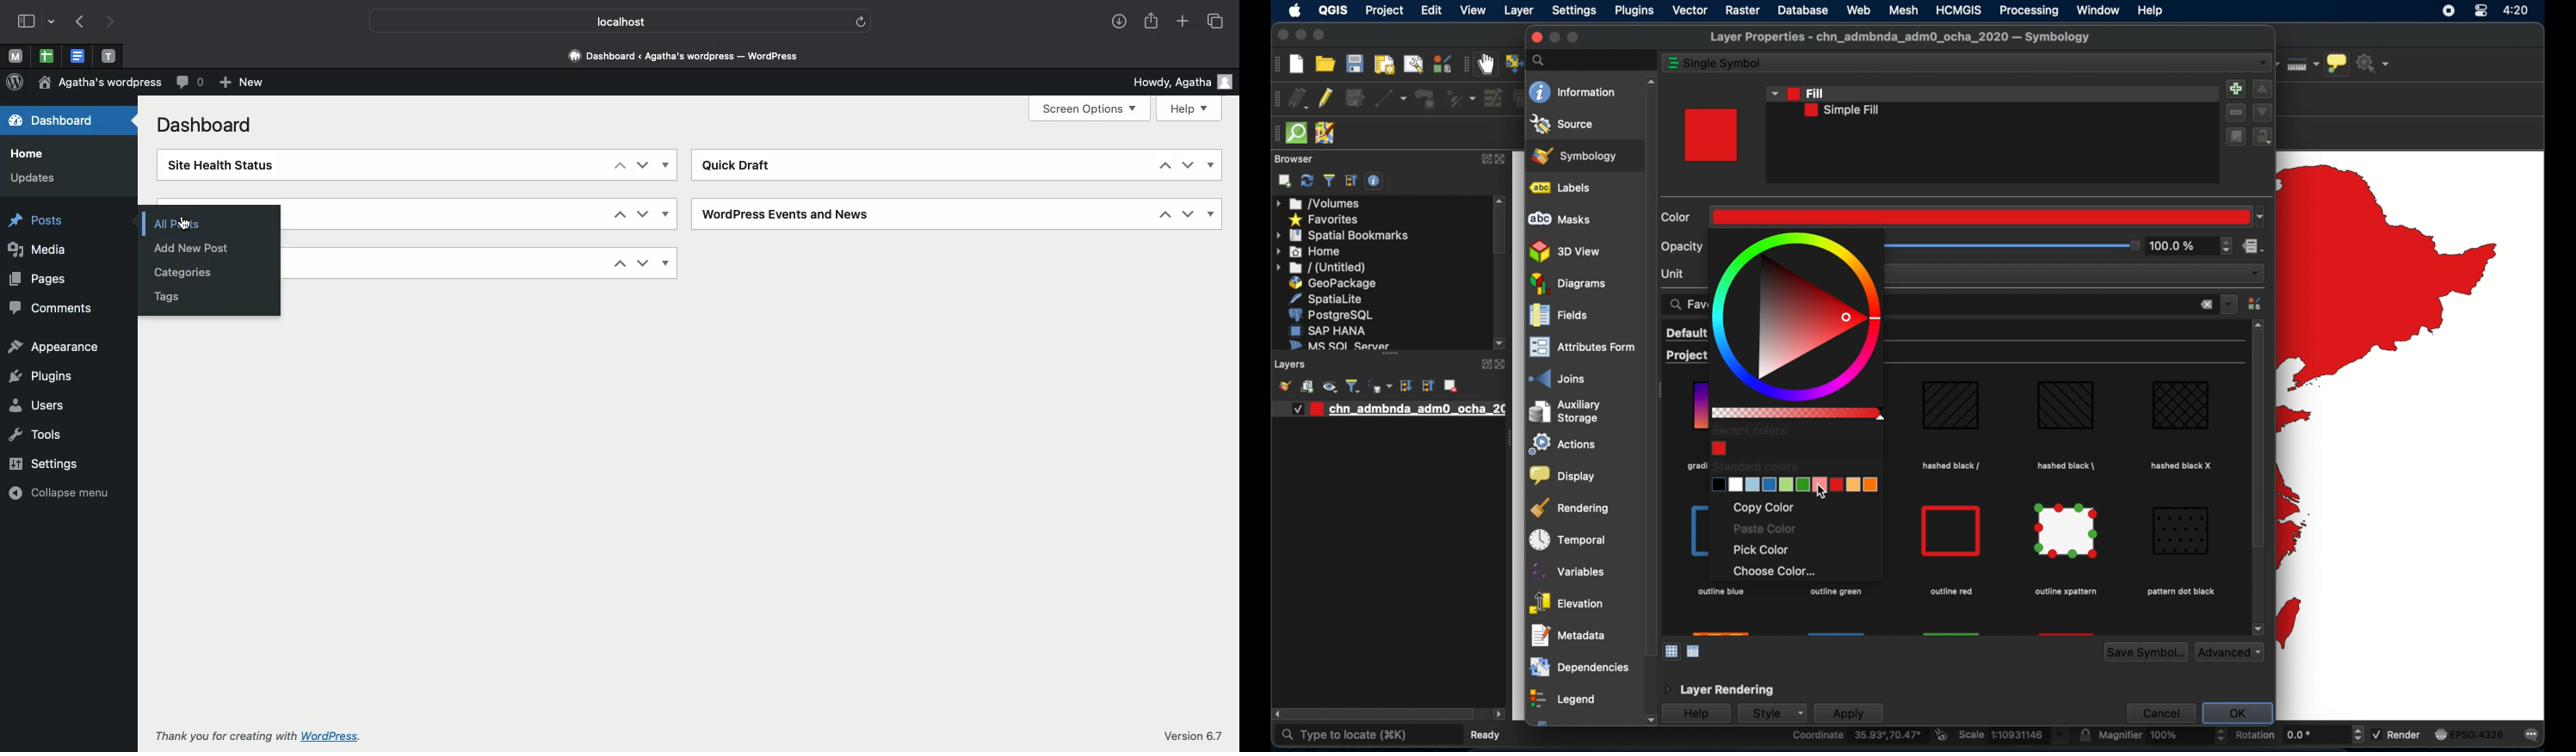 The width and height of the screenshot is (2576, 756). Describe the element at coordinates (1310, 252) in the screenshot. I see `home menu` at that location.